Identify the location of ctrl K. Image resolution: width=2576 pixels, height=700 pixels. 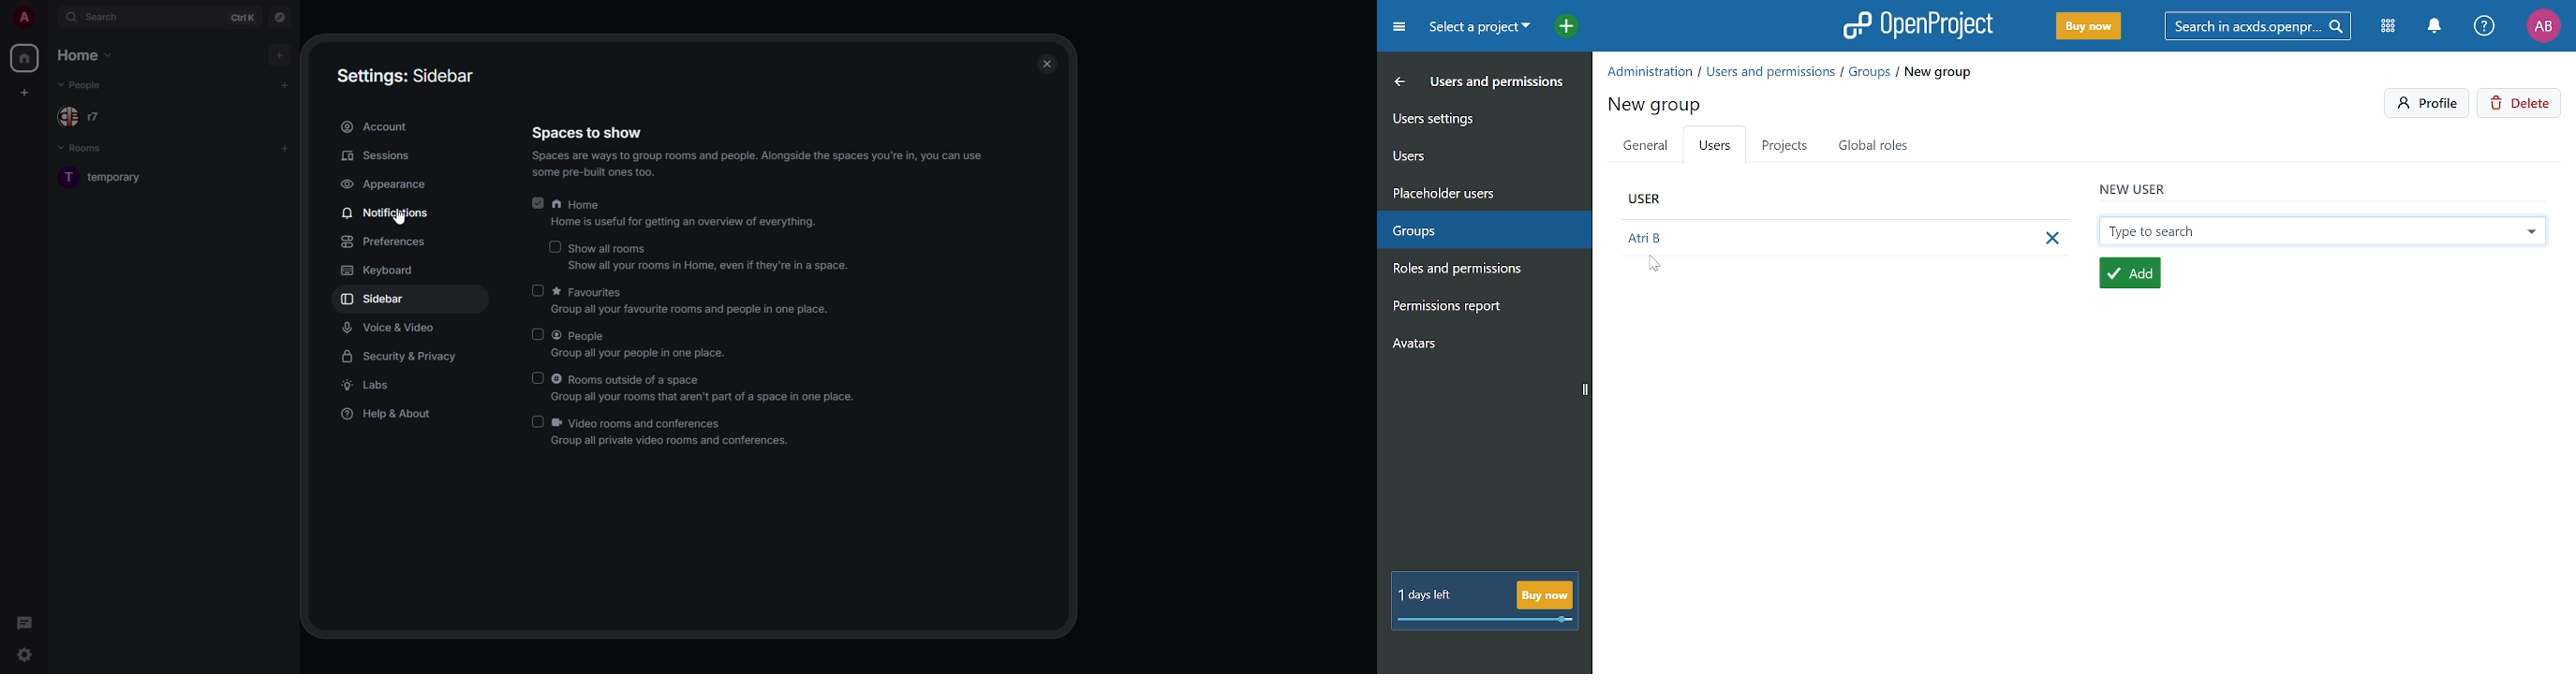
(242, 16).